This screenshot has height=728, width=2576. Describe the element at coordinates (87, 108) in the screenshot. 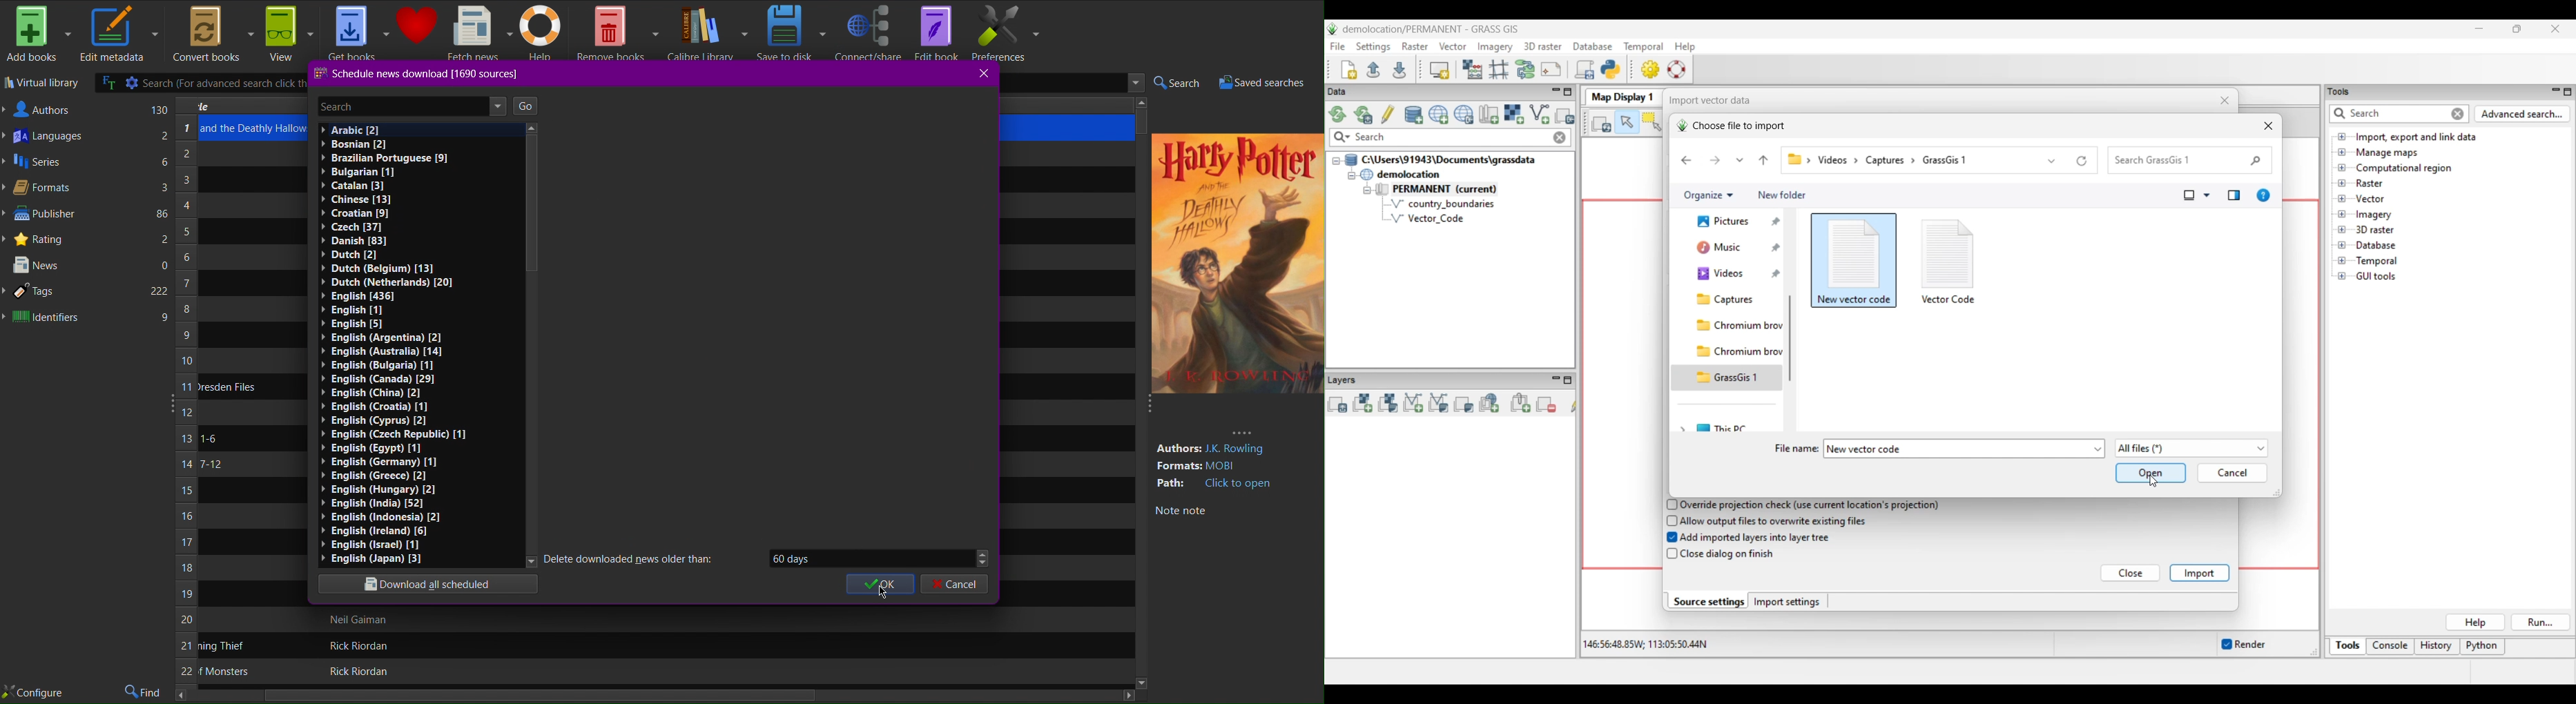

I see `Authors` at that location.